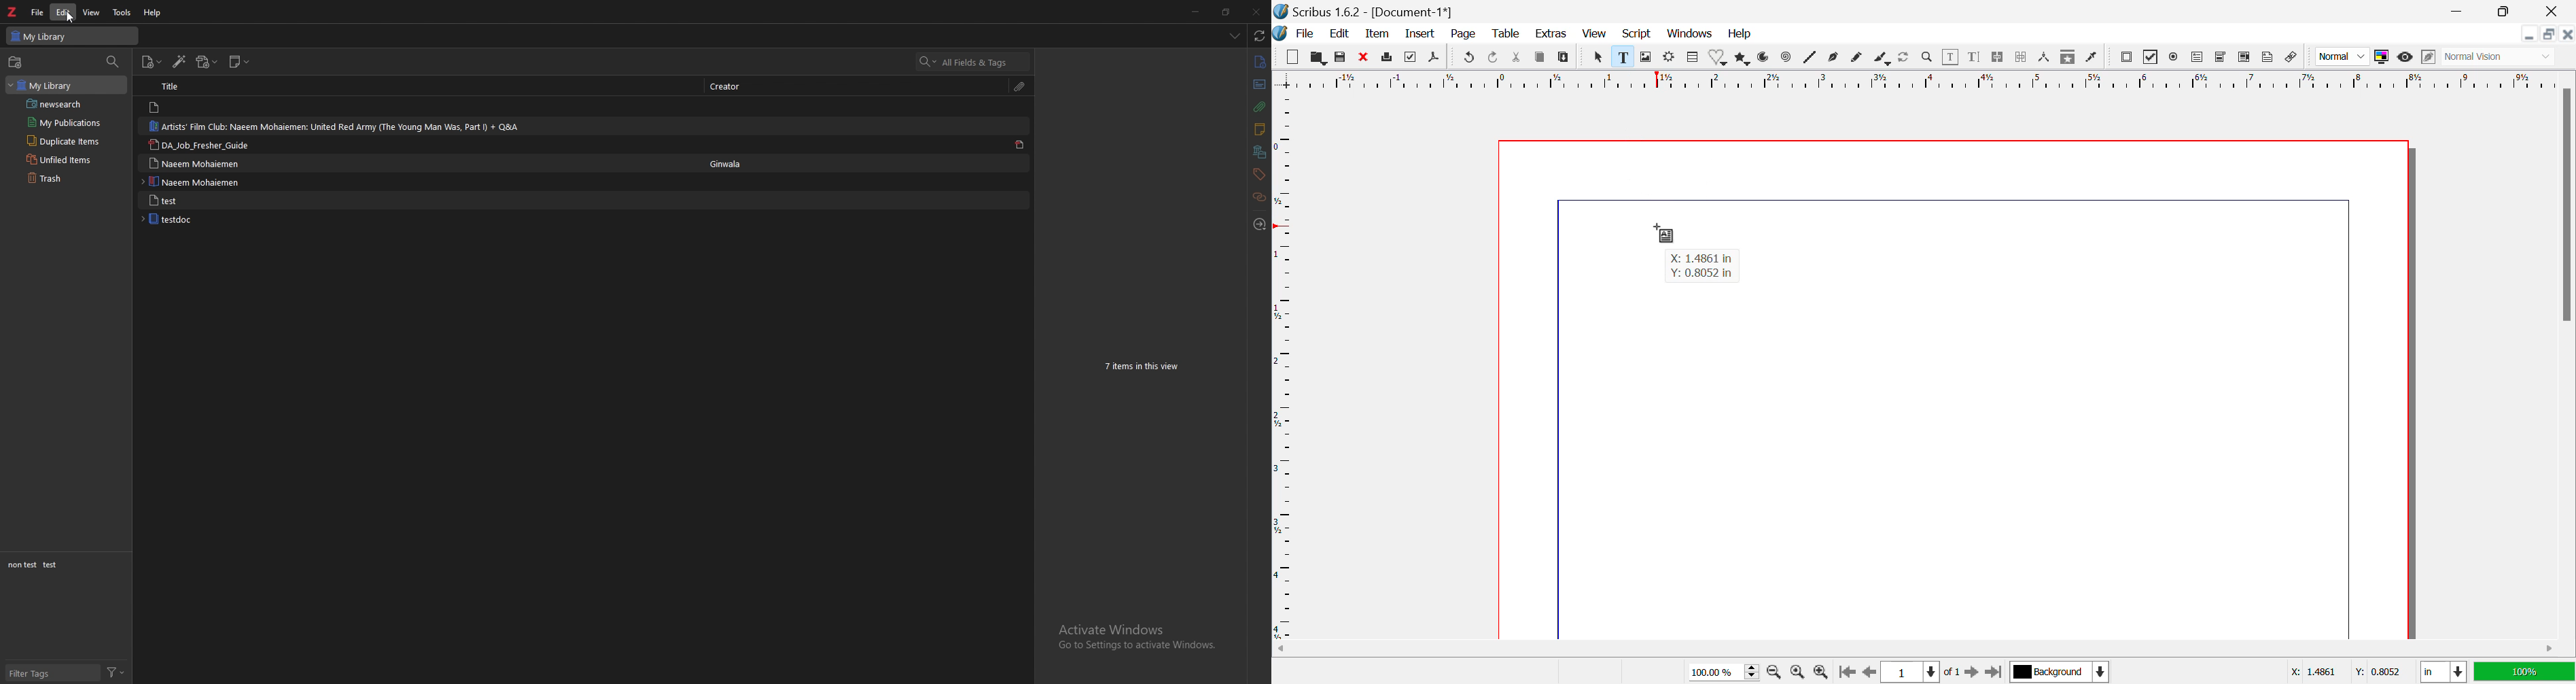 The width and height of the screenshot is (2576, 700). I want to click on sync with zotero.org, so click(1259, 36).